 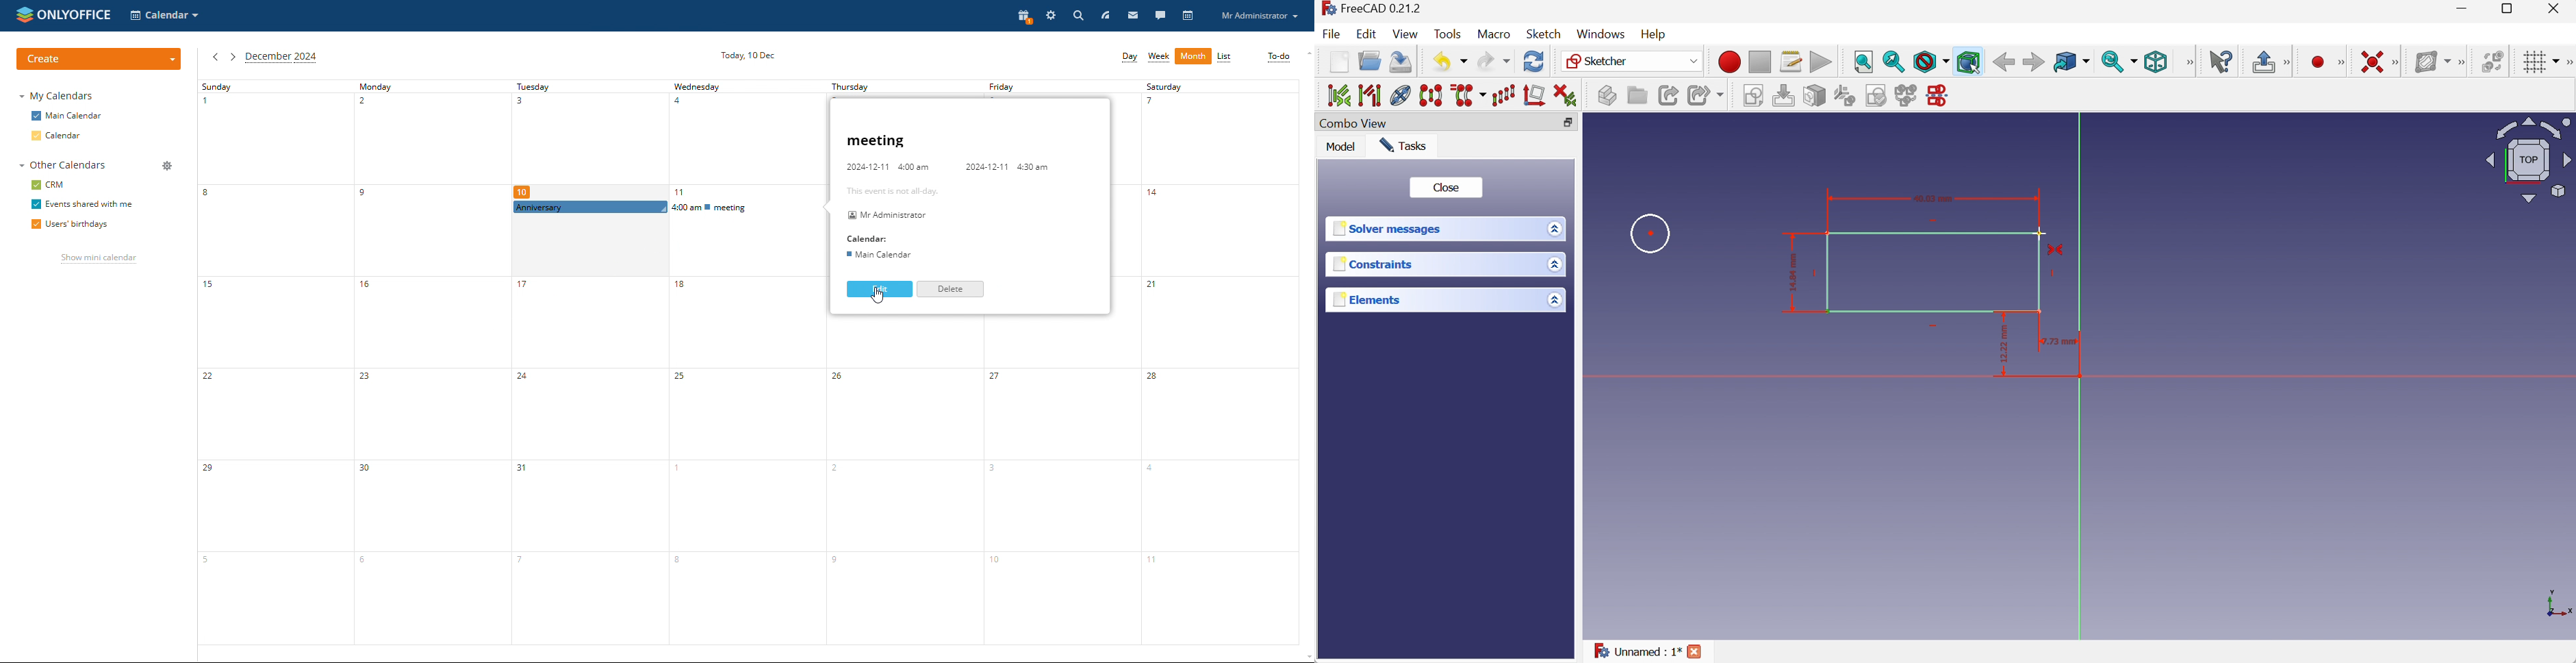 I want to click on sunday, so click(x=273, y=361).